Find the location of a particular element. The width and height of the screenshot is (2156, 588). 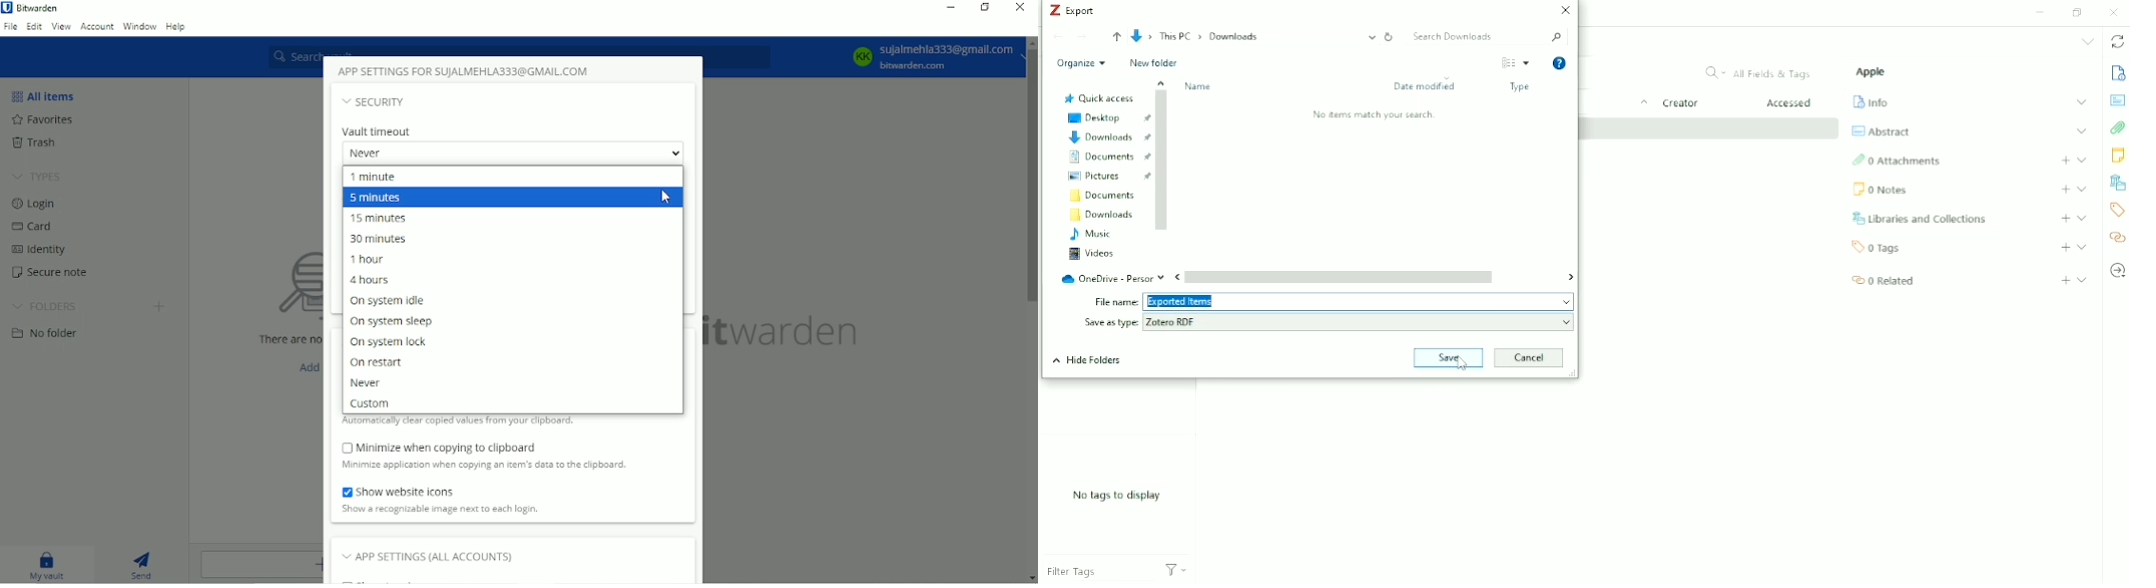

1 minute is located at coordinates (376, 177).